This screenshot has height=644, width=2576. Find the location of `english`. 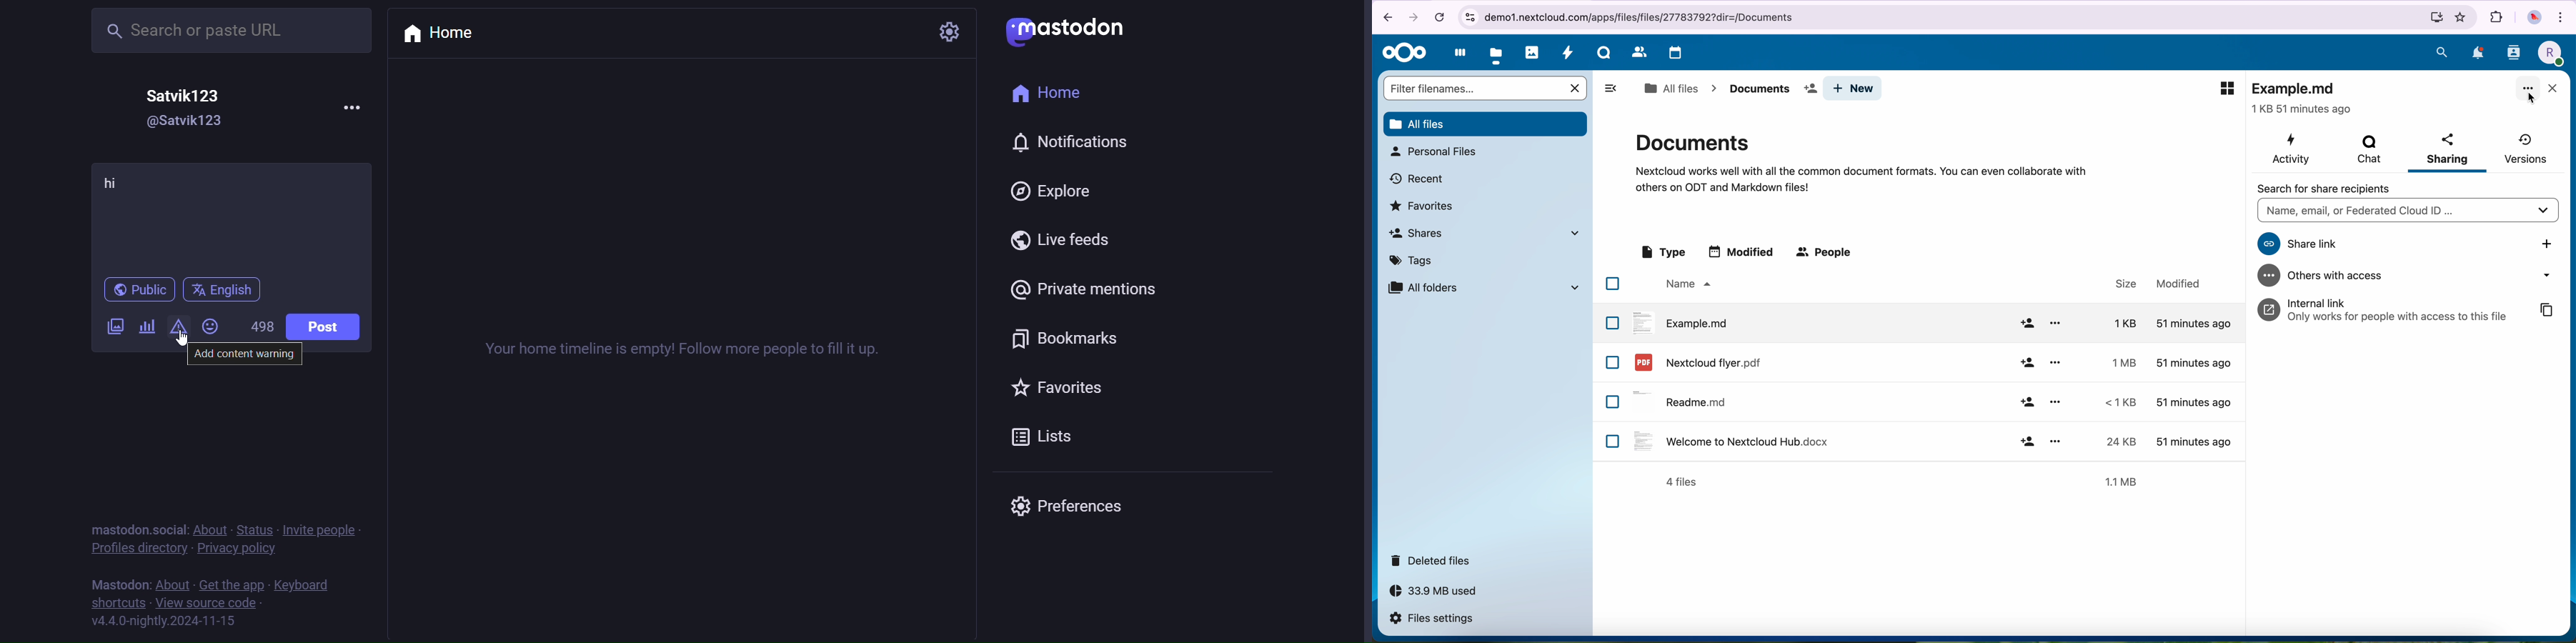

english is located at coordinates (221, 290).